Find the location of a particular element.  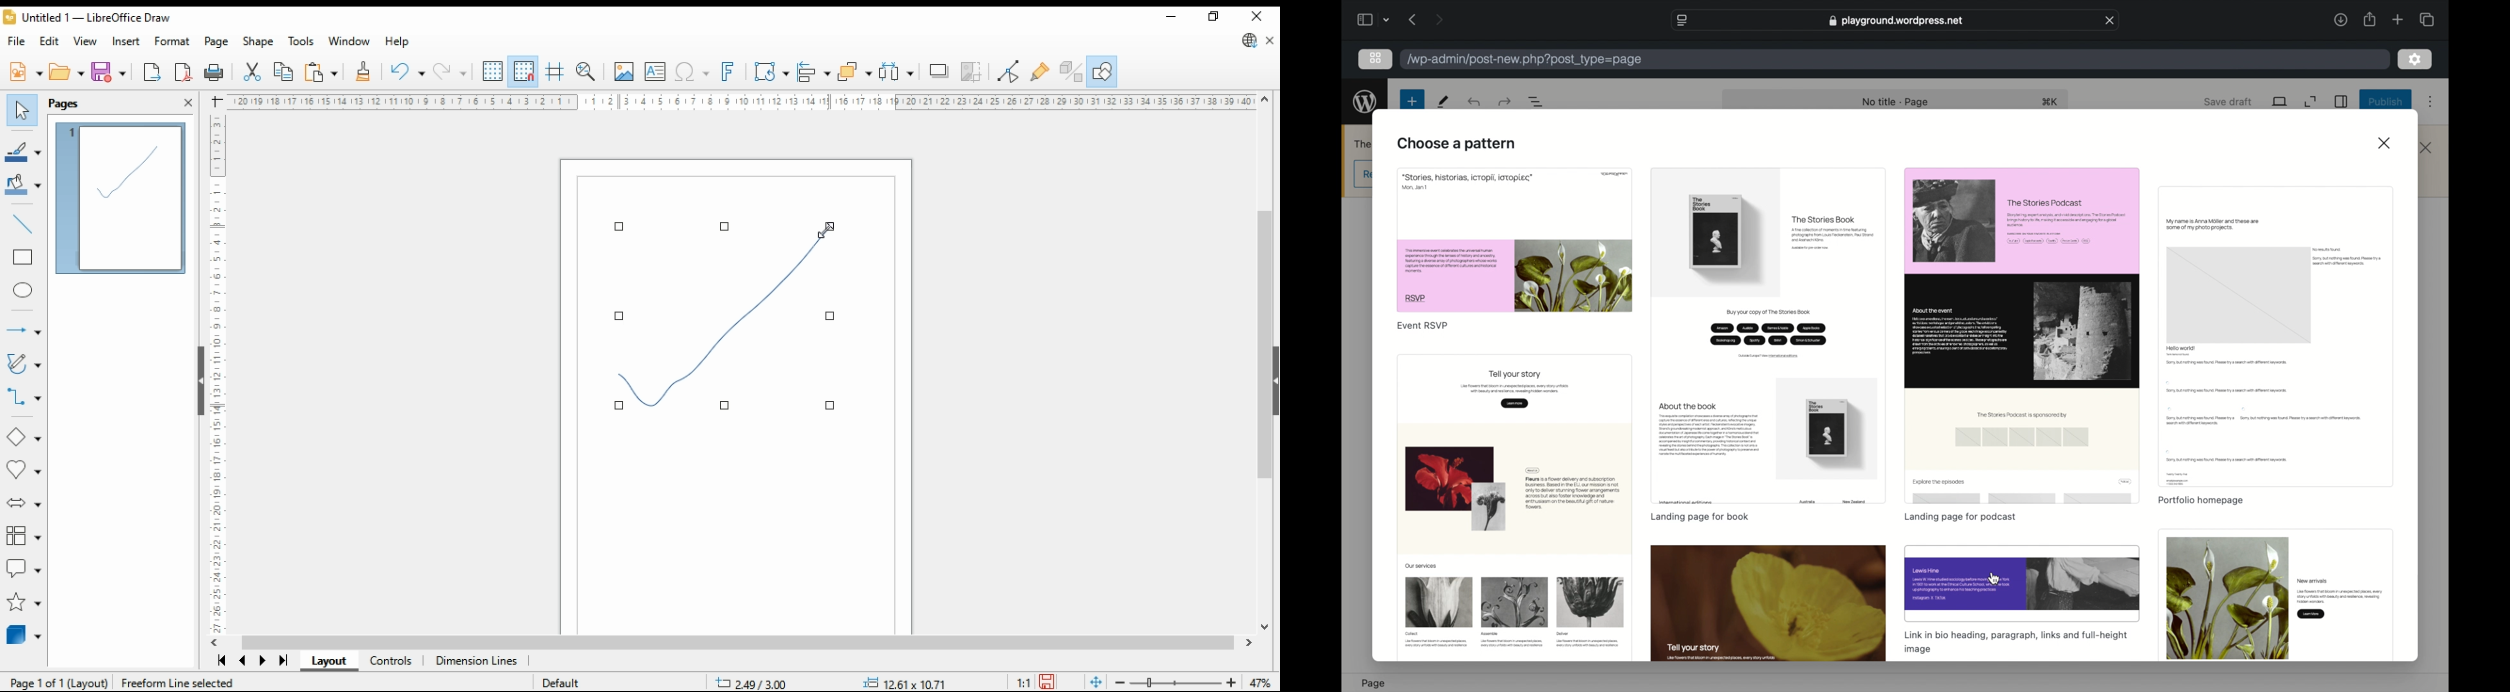

show tab overview is located at coordinates (2427, 19).